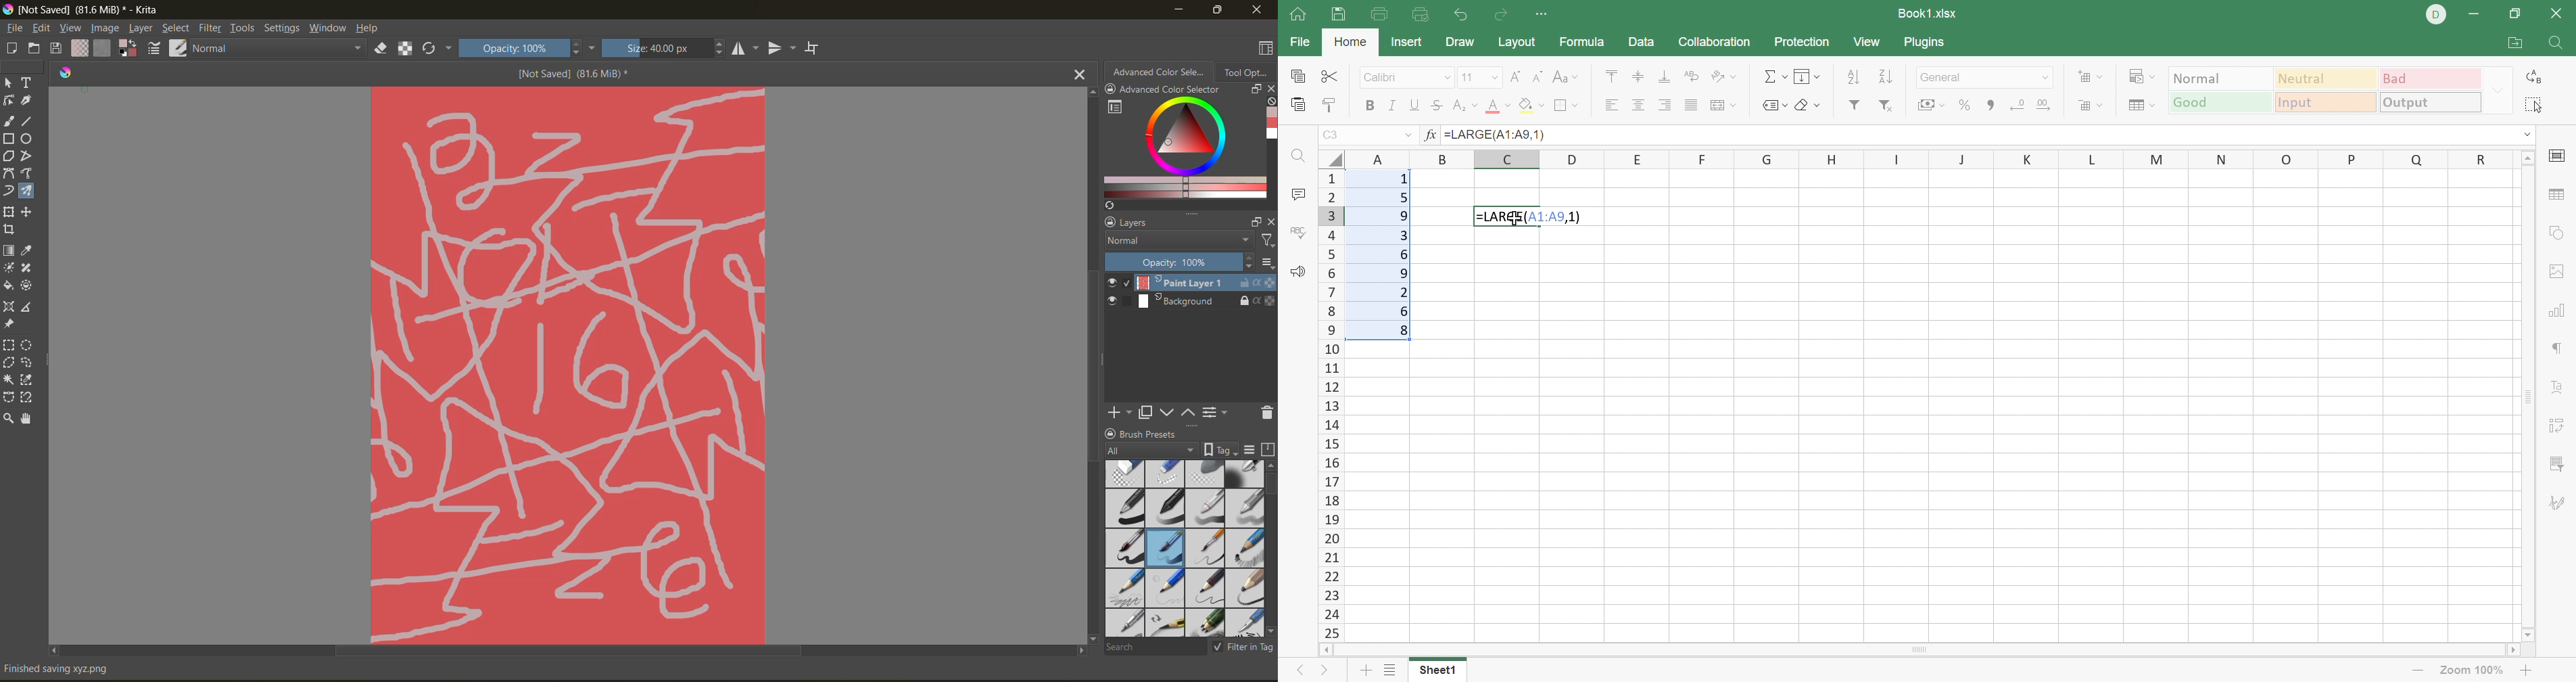 The height and width of the screenshot is (700, 2576). Describe the element at coordinates (1459, 14) in the screenshot. I see `Undo` at that location.